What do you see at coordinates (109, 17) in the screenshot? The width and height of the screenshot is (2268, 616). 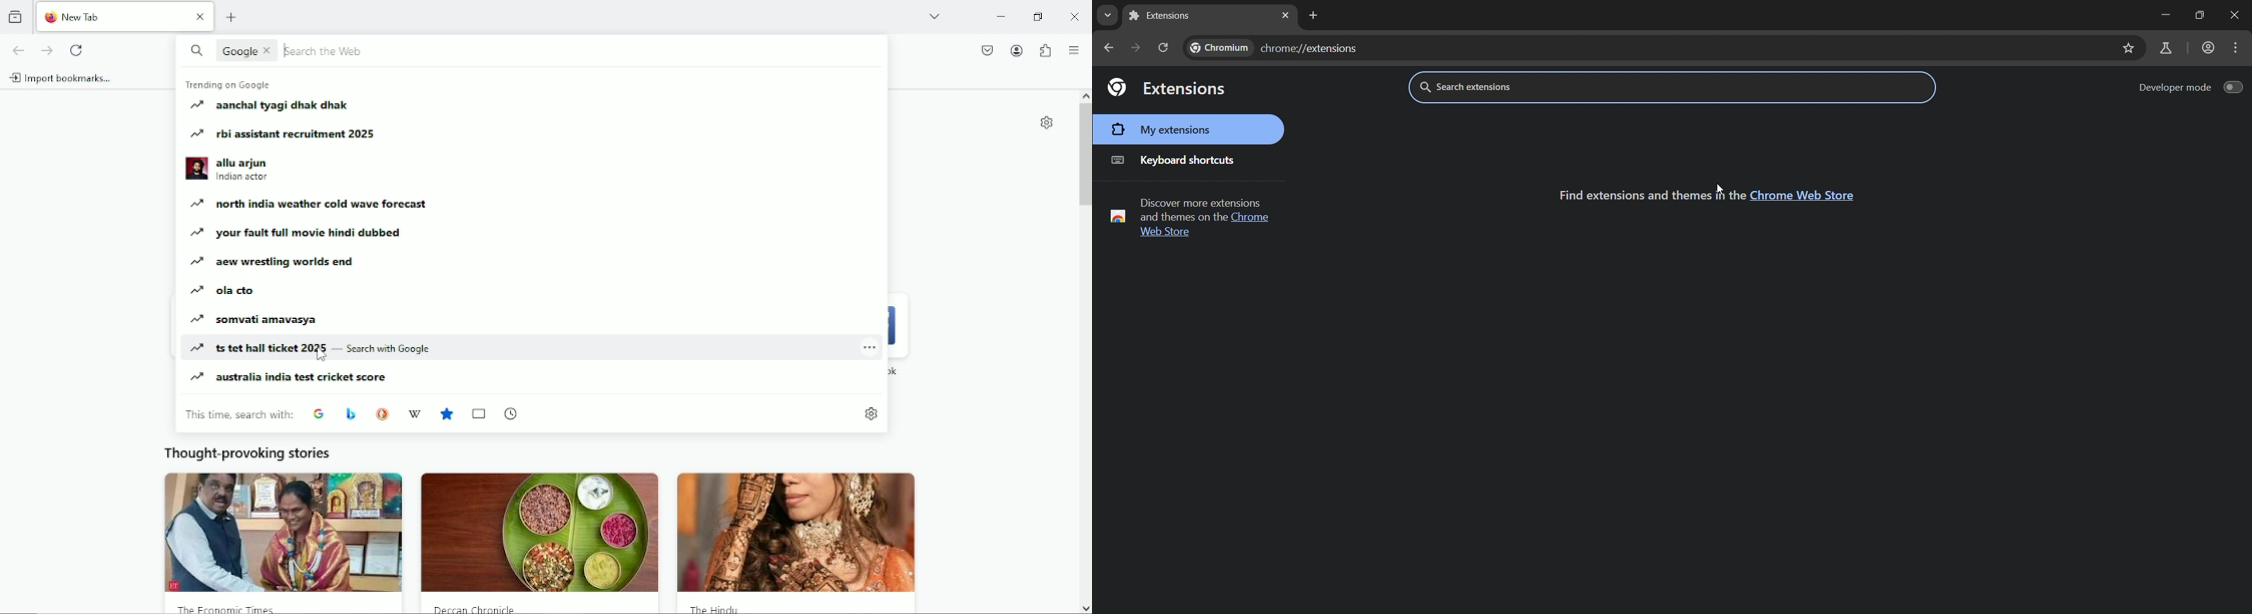 I see `new tab` at bounding box center [109, 17].